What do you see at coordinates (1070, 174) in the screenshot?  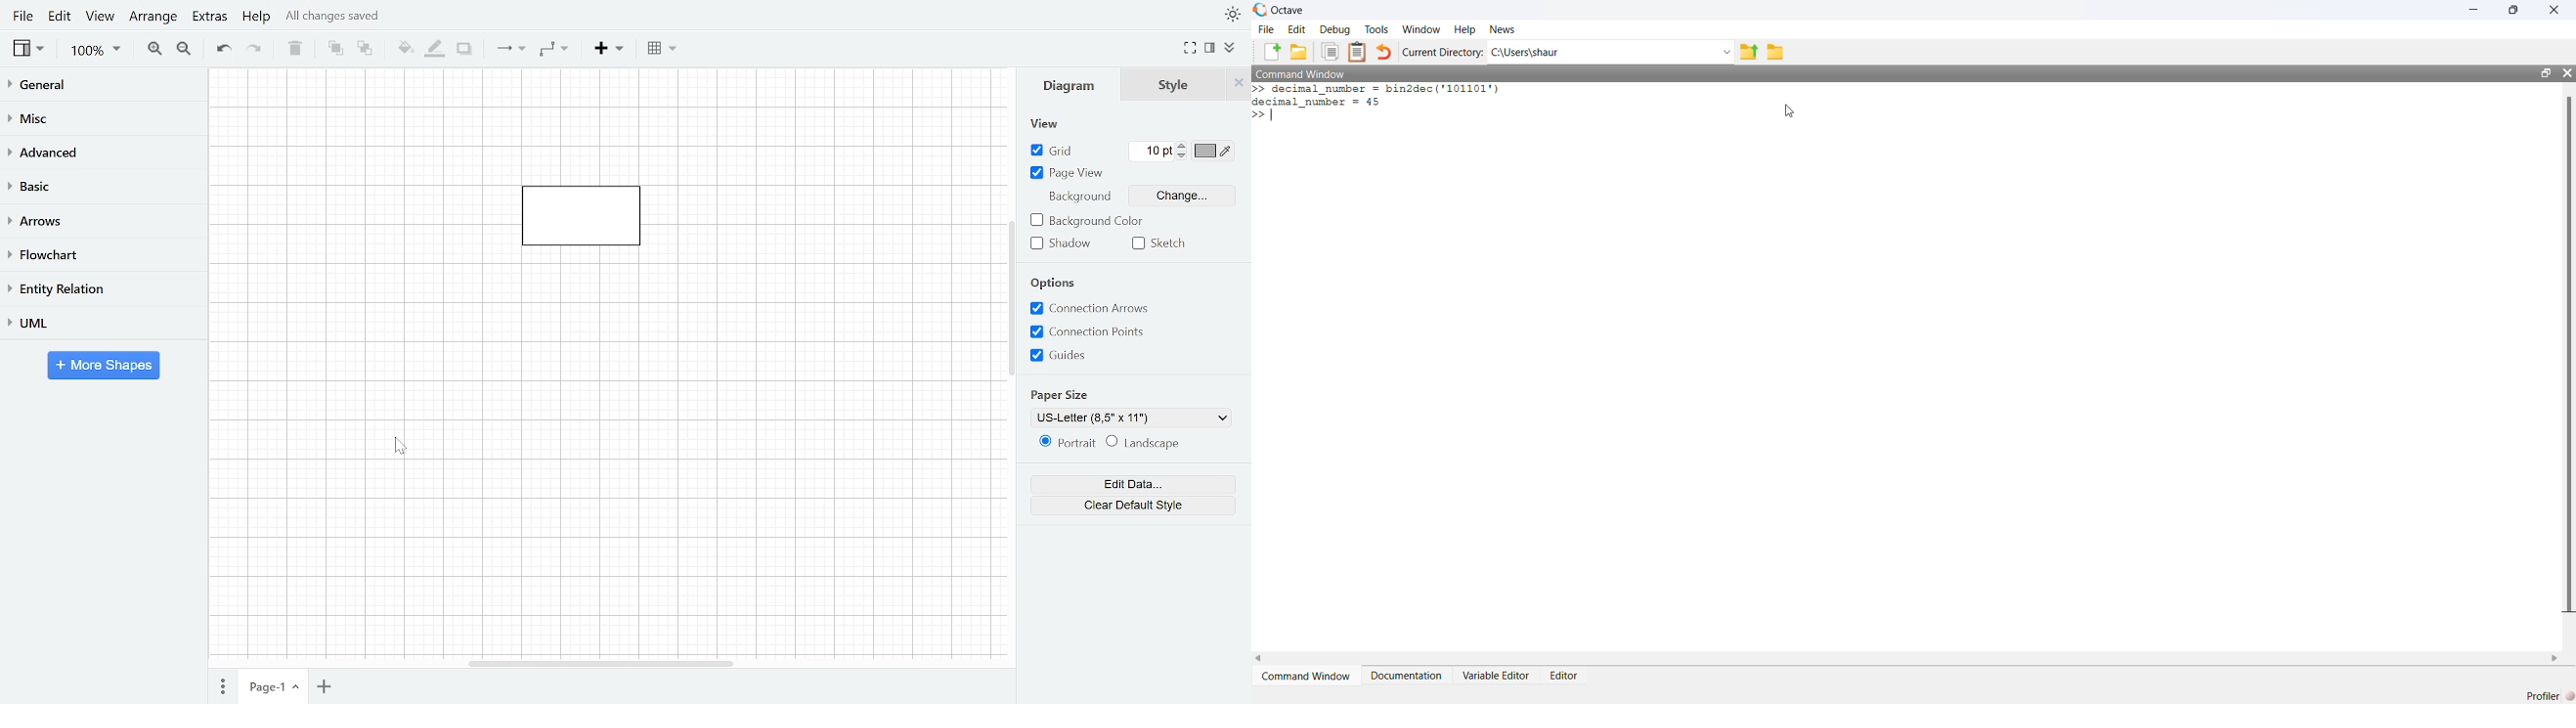 I see `Page view` at bounding box center [1070, 174].